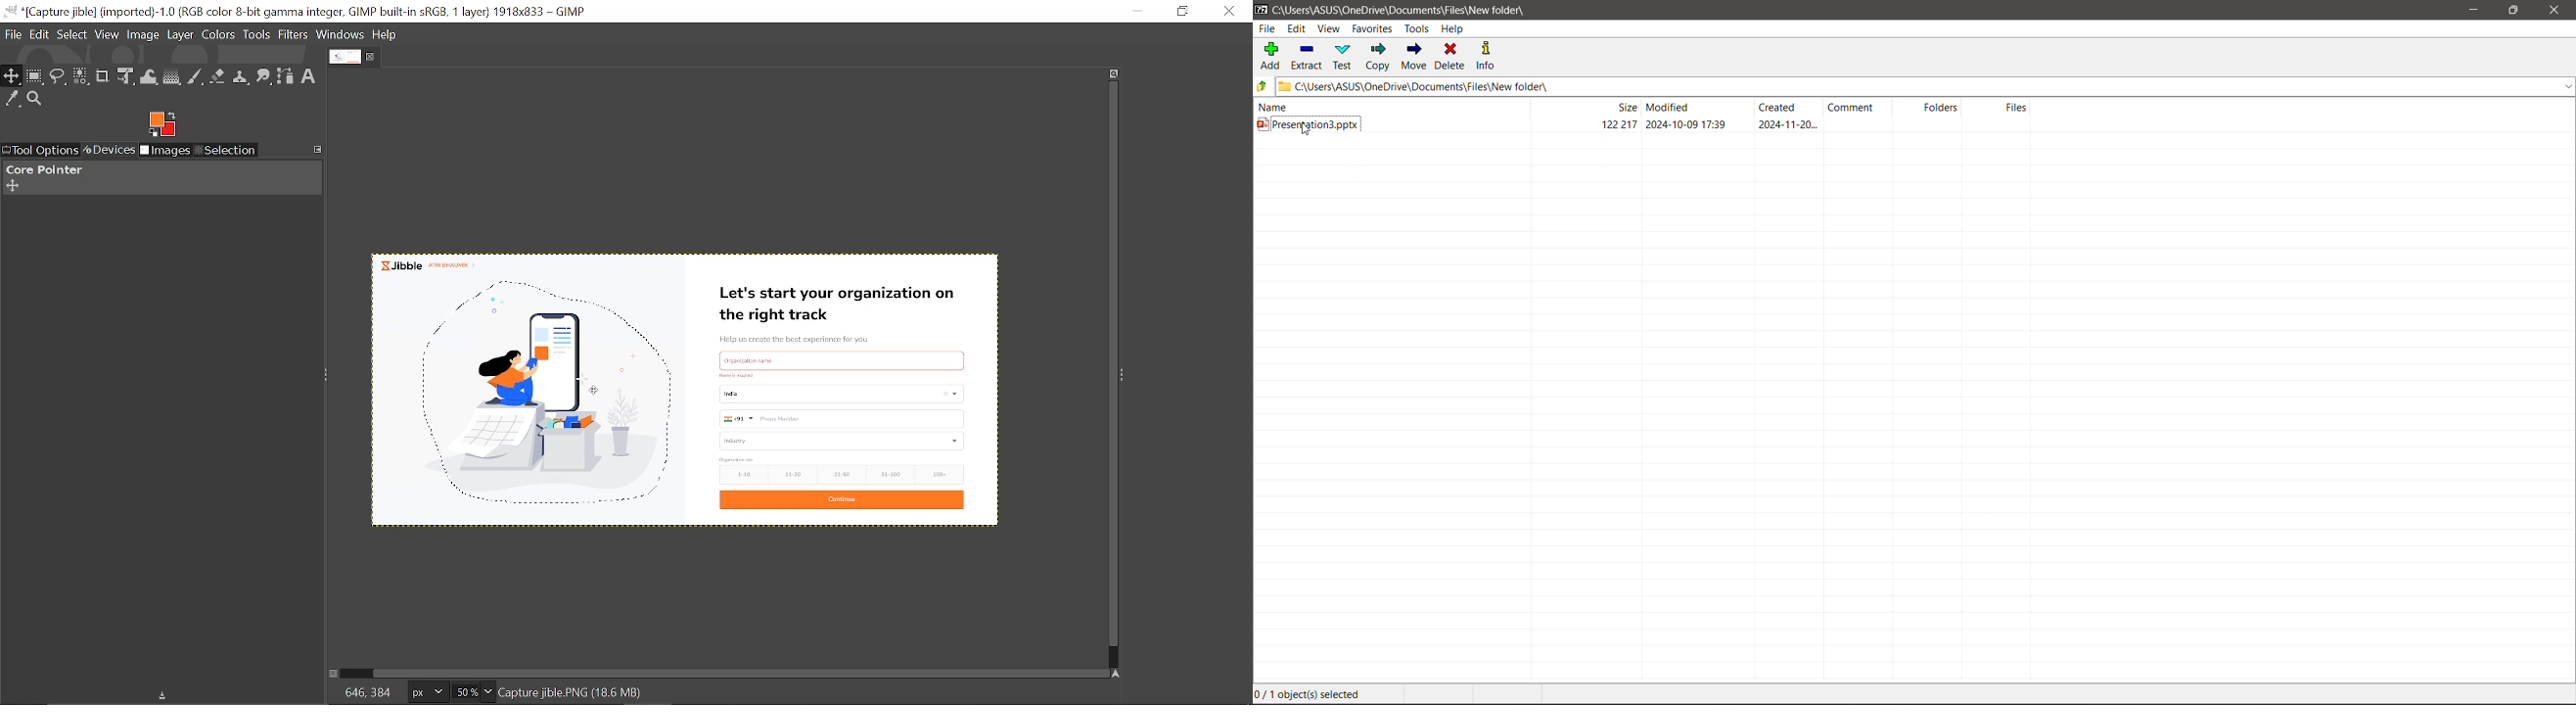 The width and height of the screenshot is (2576, 728). What do you see at coordinates (738, 459) in the screenshot?
I see `size` at bounding box center [738, 459].